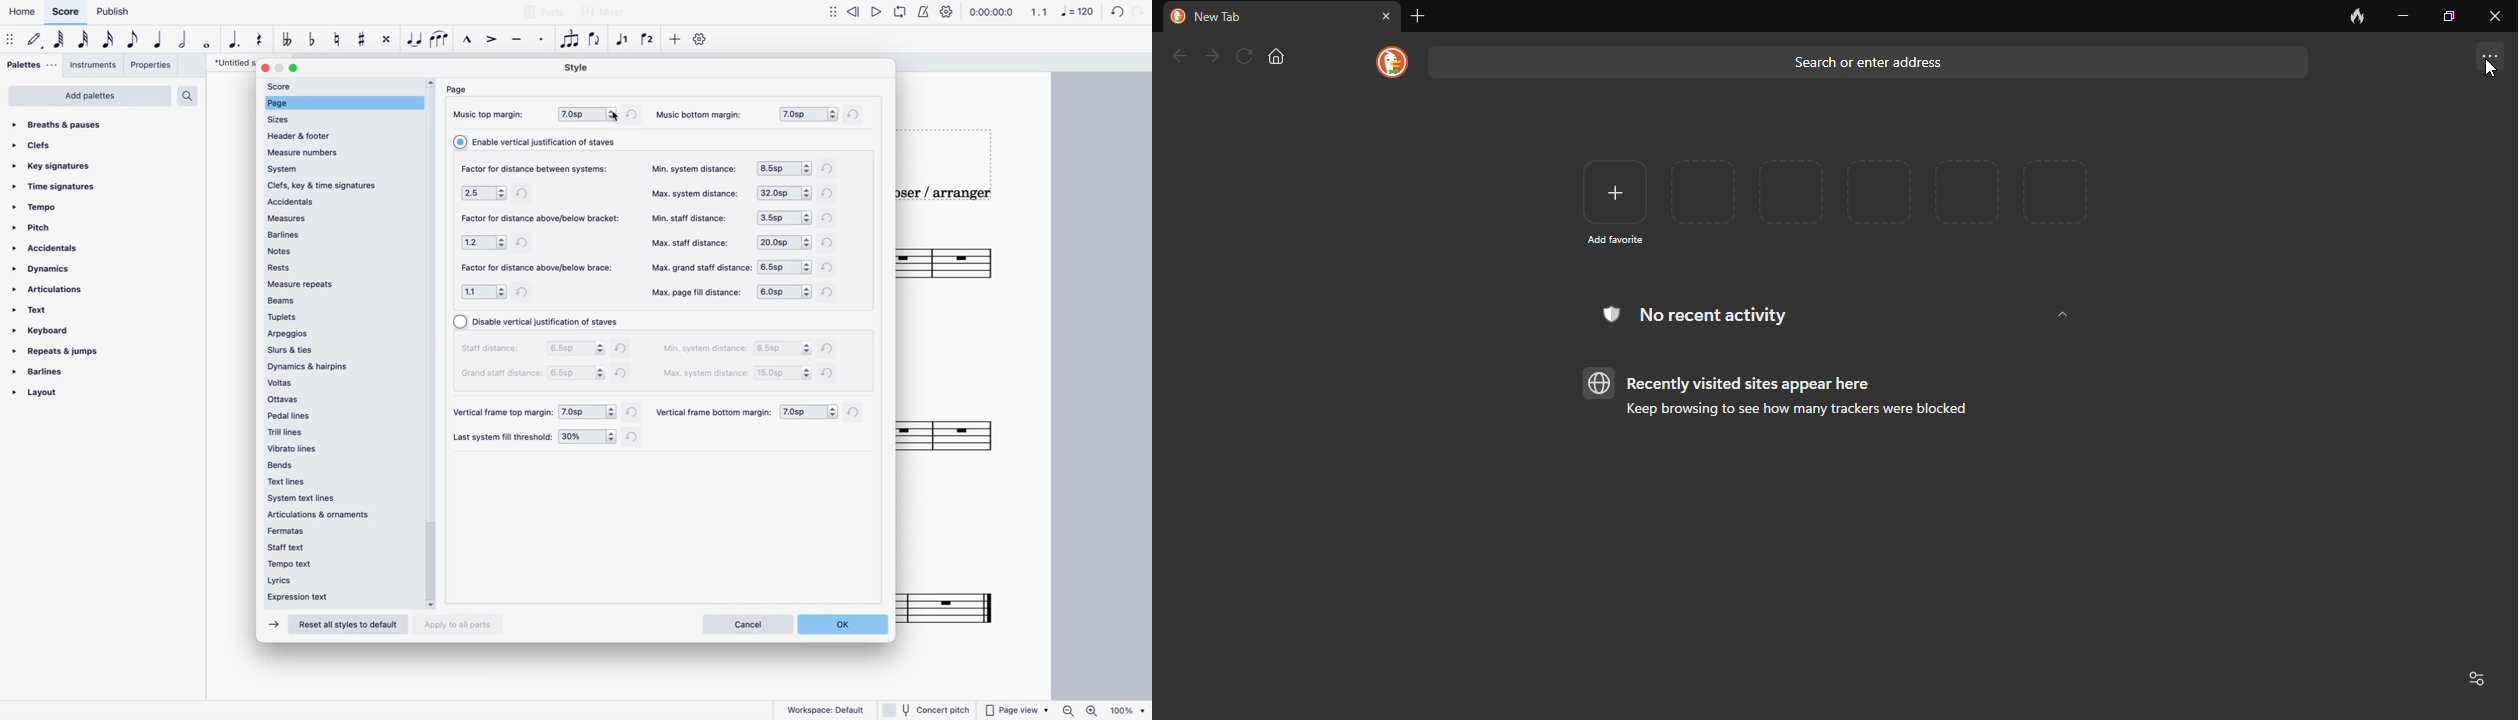 The image size is (2520, 728). What do you see at coordinates (495, 351) in the screenshot?
I see `staff distance` at bounding box center [495, 351].